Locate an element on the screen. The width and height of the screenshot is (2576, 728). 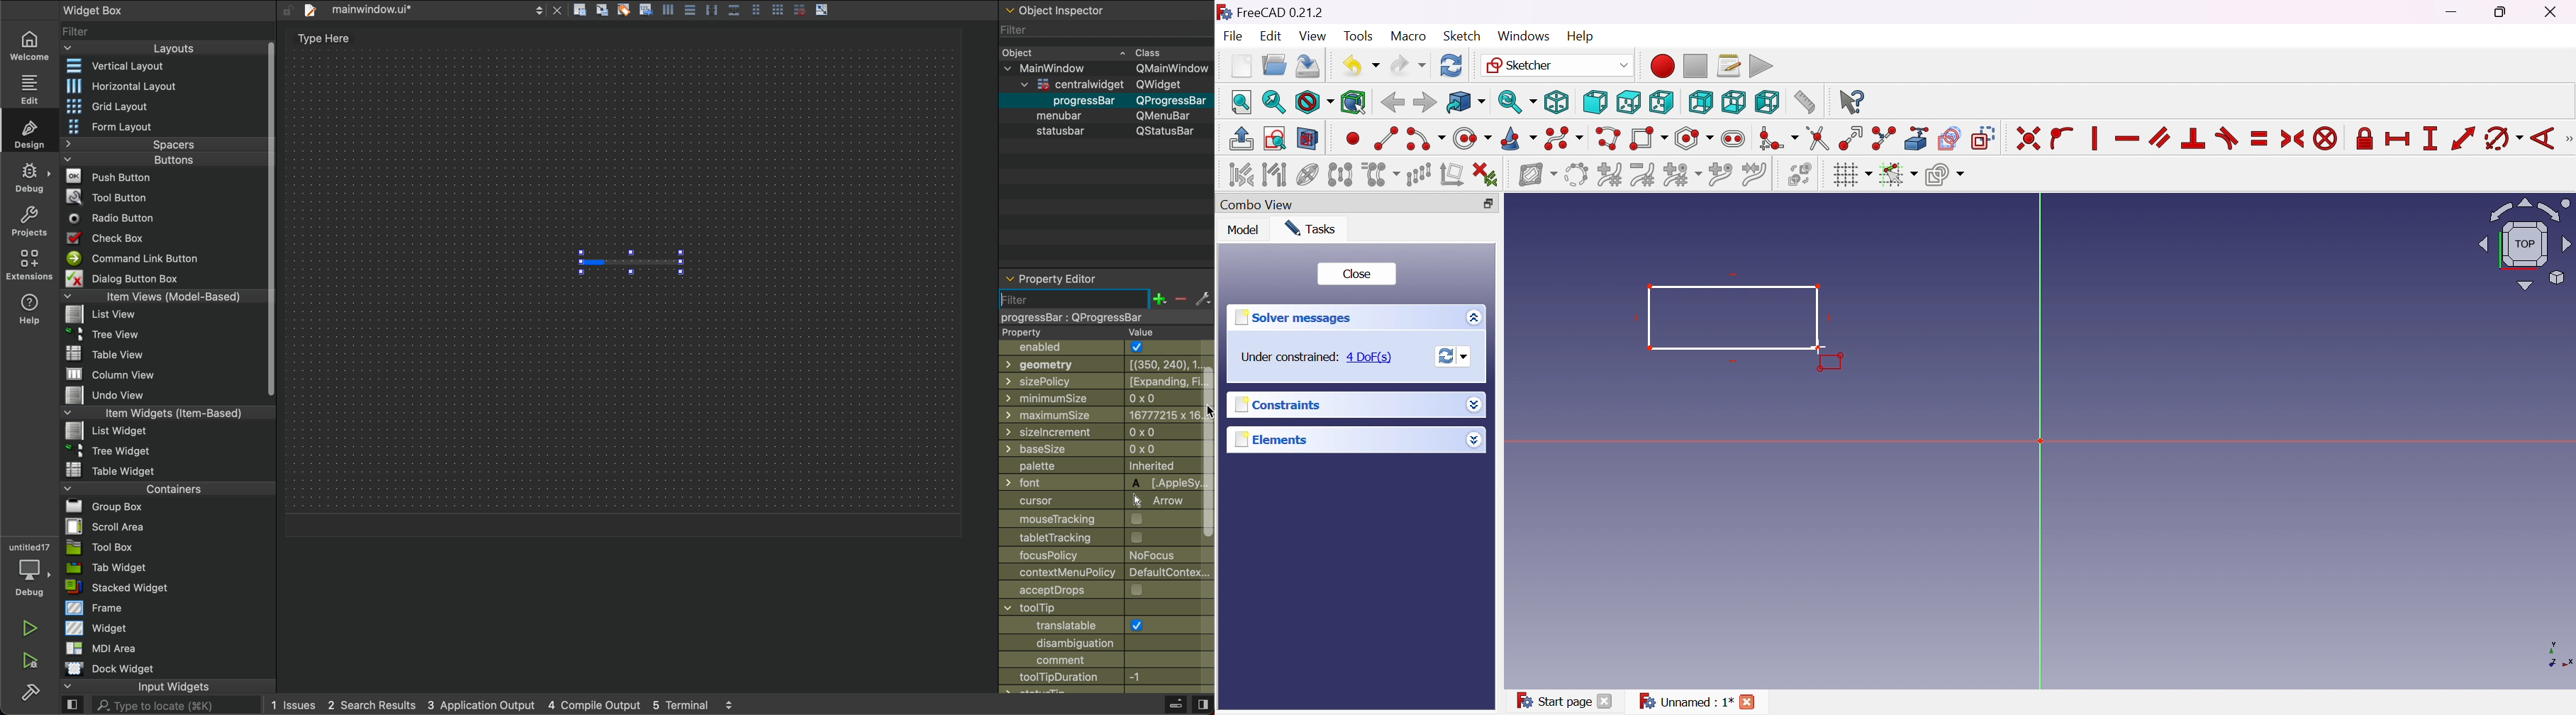
edit is located at coordinates (27, 87).